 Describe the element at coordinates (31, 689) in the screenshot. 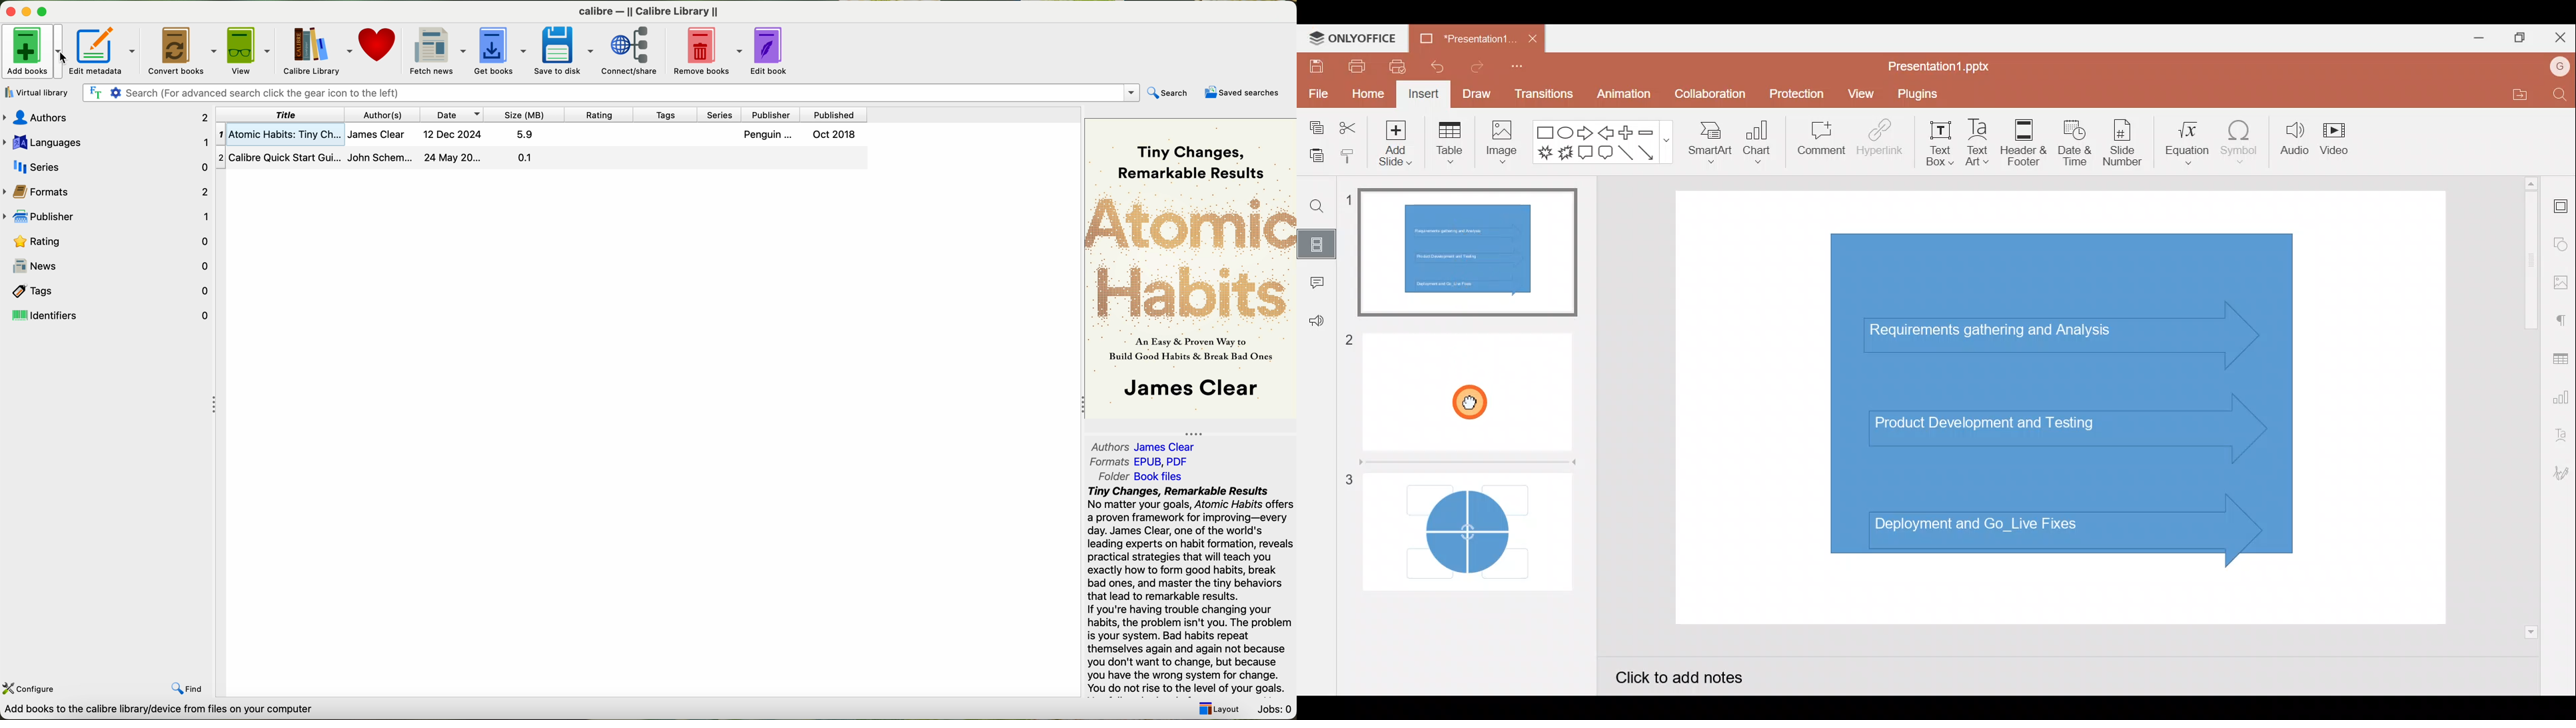

I see `configure` at that location.